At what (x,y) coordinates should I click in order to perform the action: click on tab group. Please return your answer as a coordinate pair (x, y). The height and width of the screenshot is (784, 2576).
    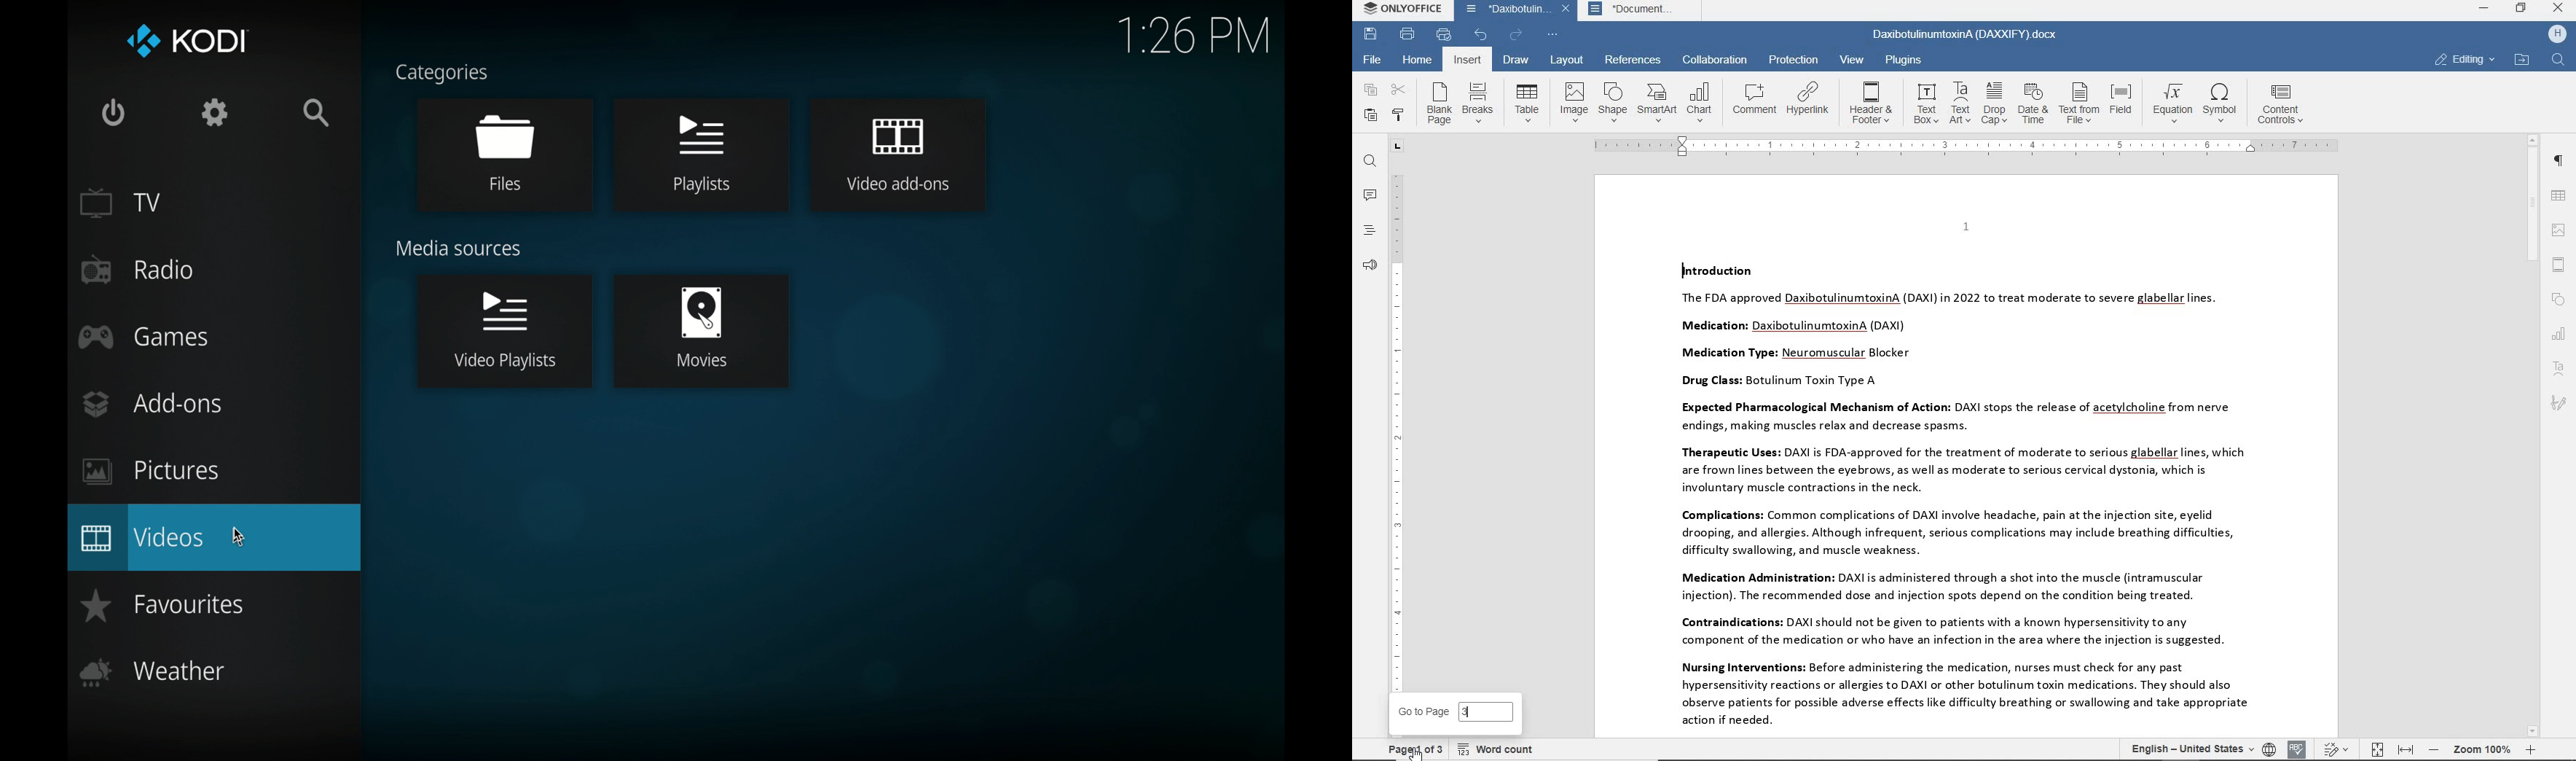
    Looking at the image, I should click on (1397, 147).